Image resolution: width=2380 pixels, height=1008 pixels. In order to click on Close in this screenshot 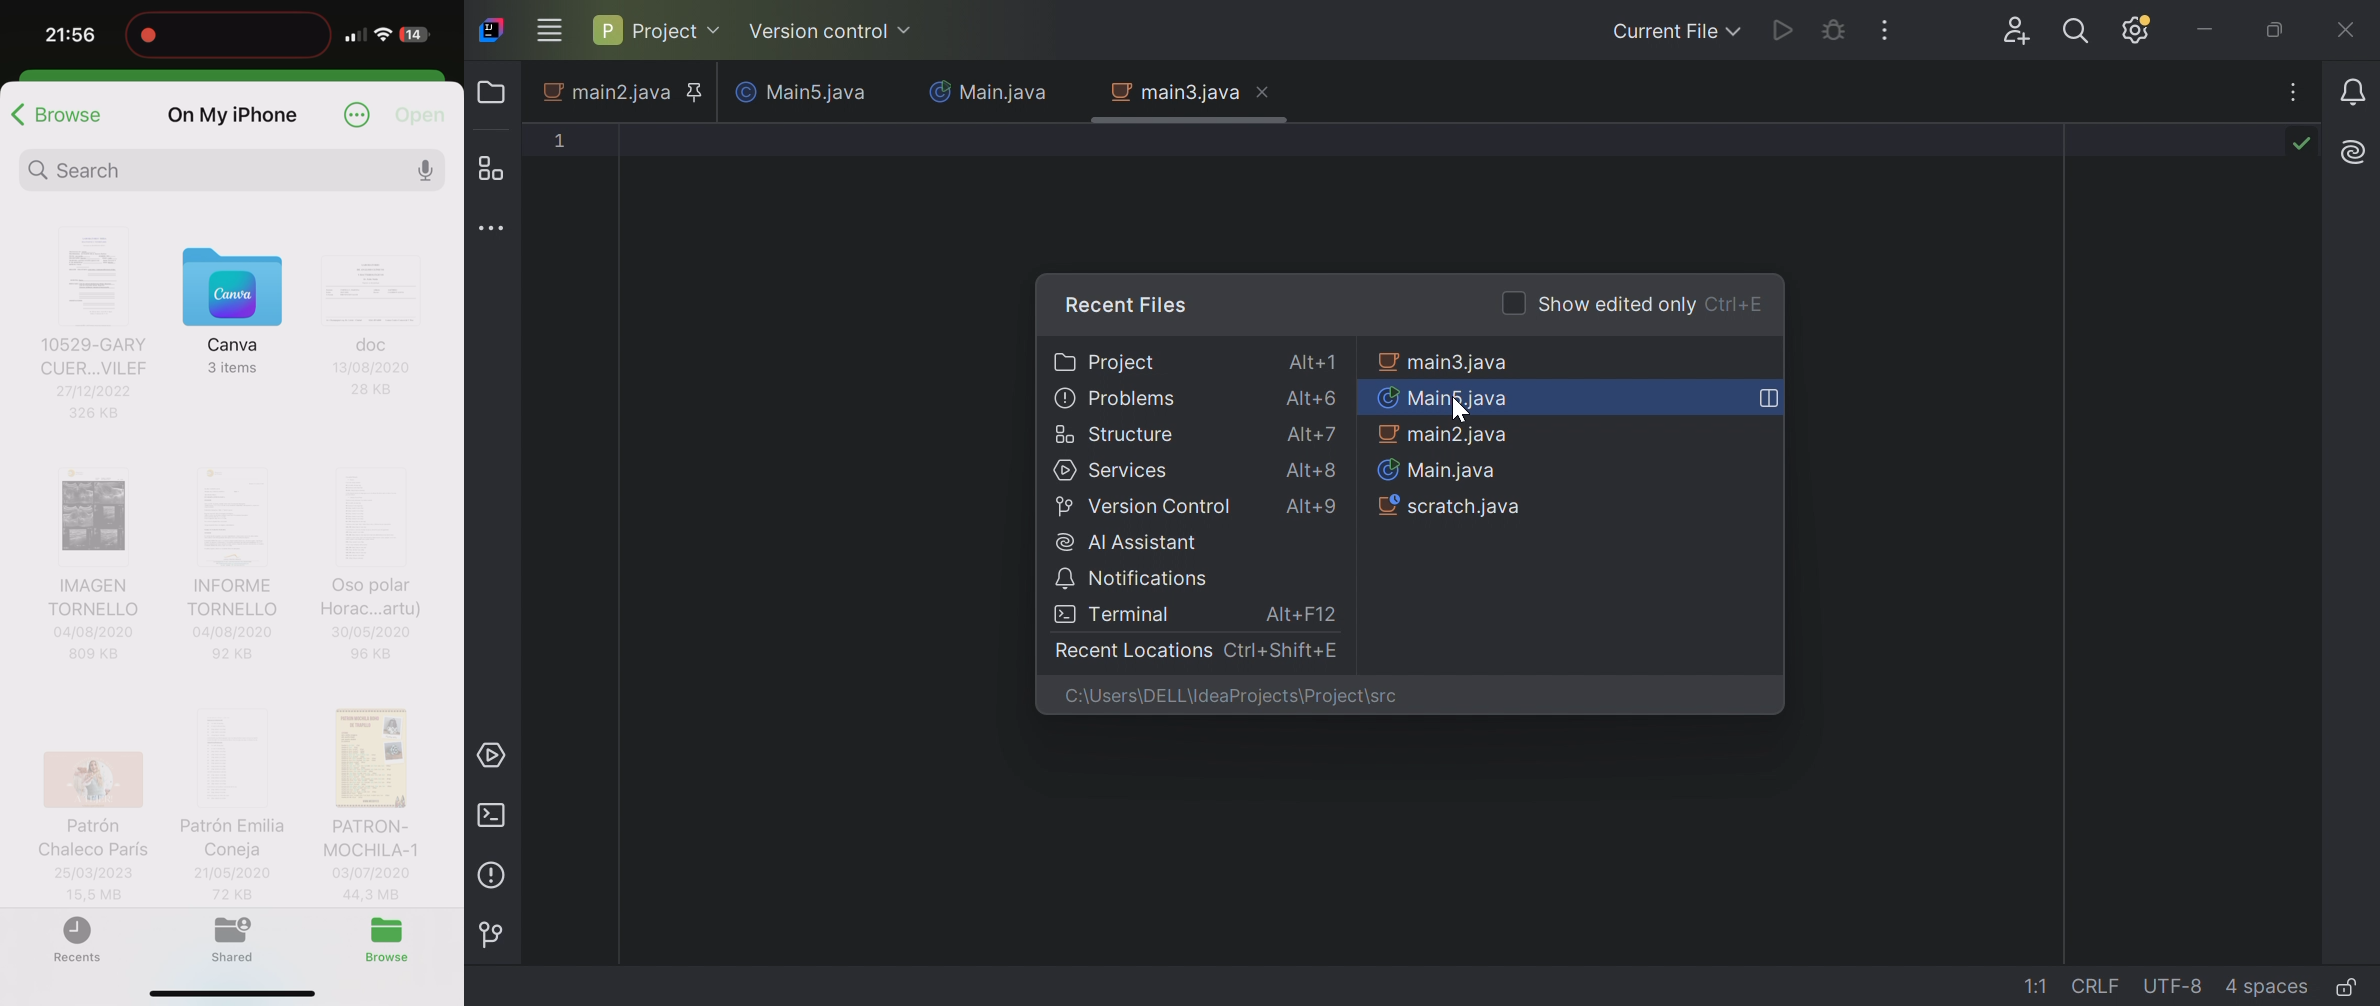, I will do `click(2347, 28)`.